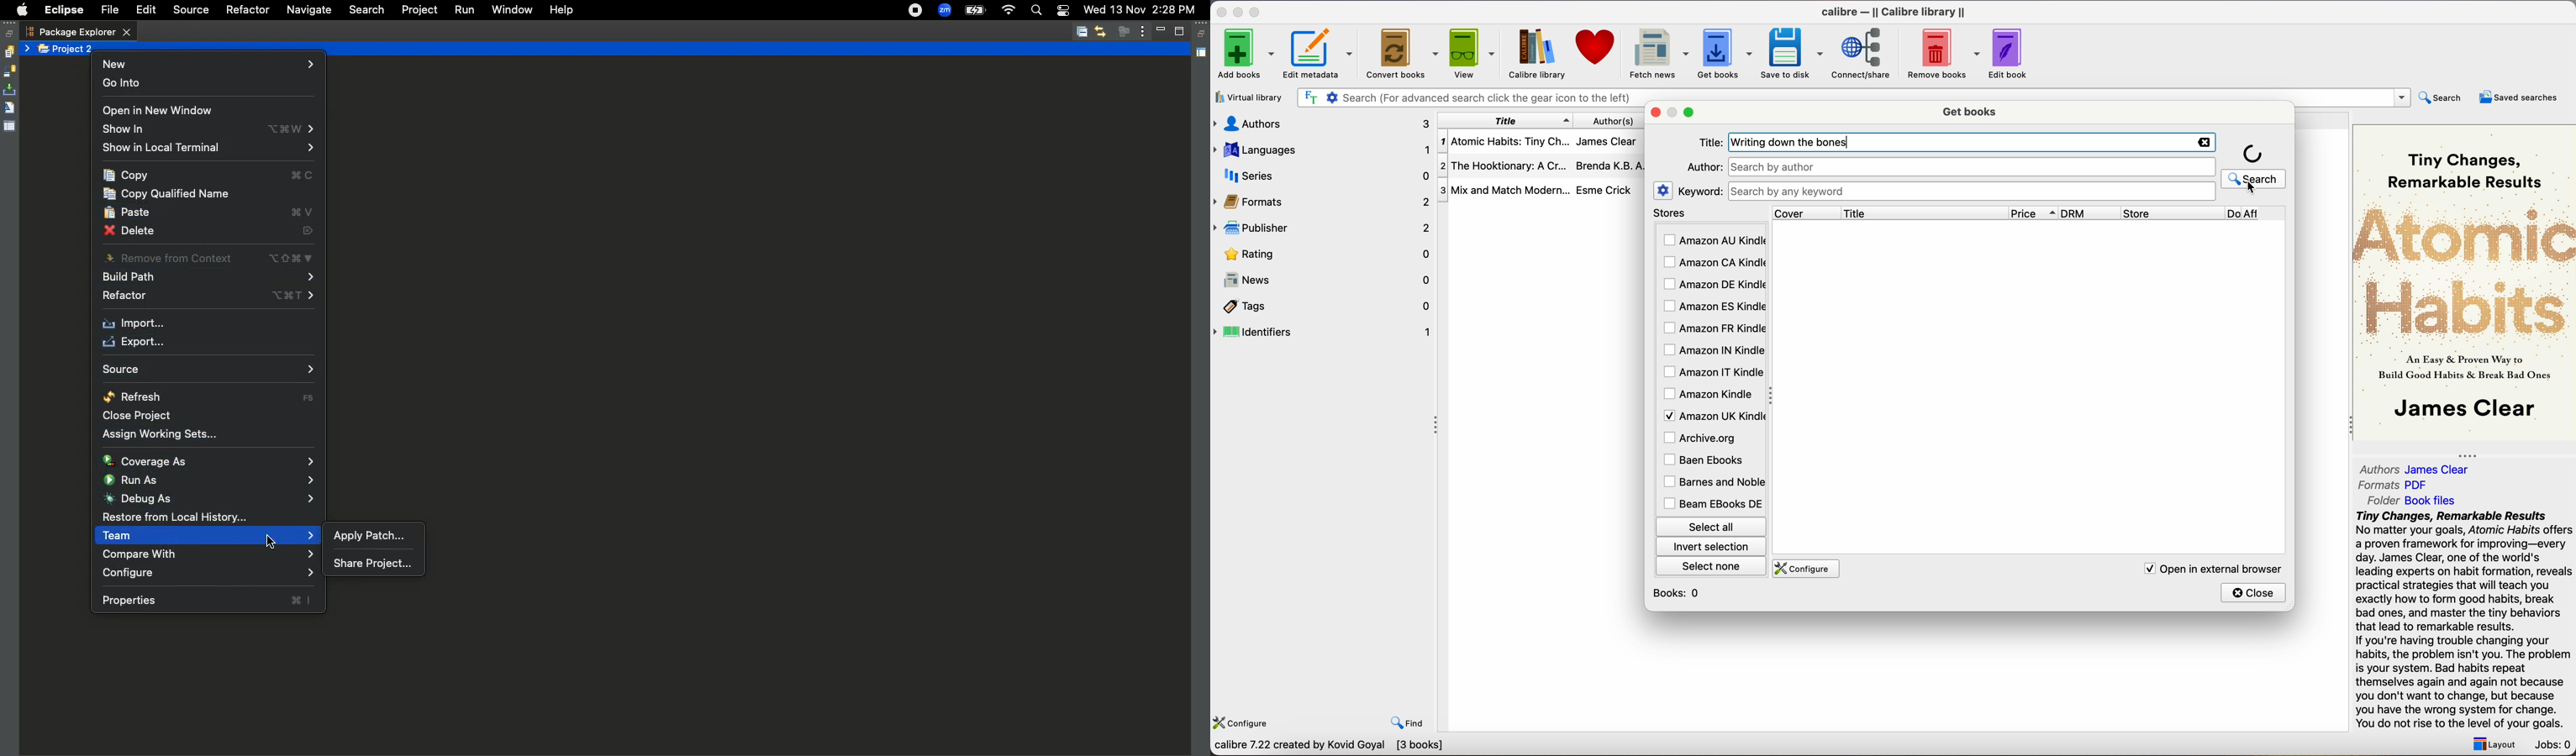 The image size is (2576, 756). Describe the element at coordinates (1250, 99) in the screenshot. I see `virtual library` at that location.